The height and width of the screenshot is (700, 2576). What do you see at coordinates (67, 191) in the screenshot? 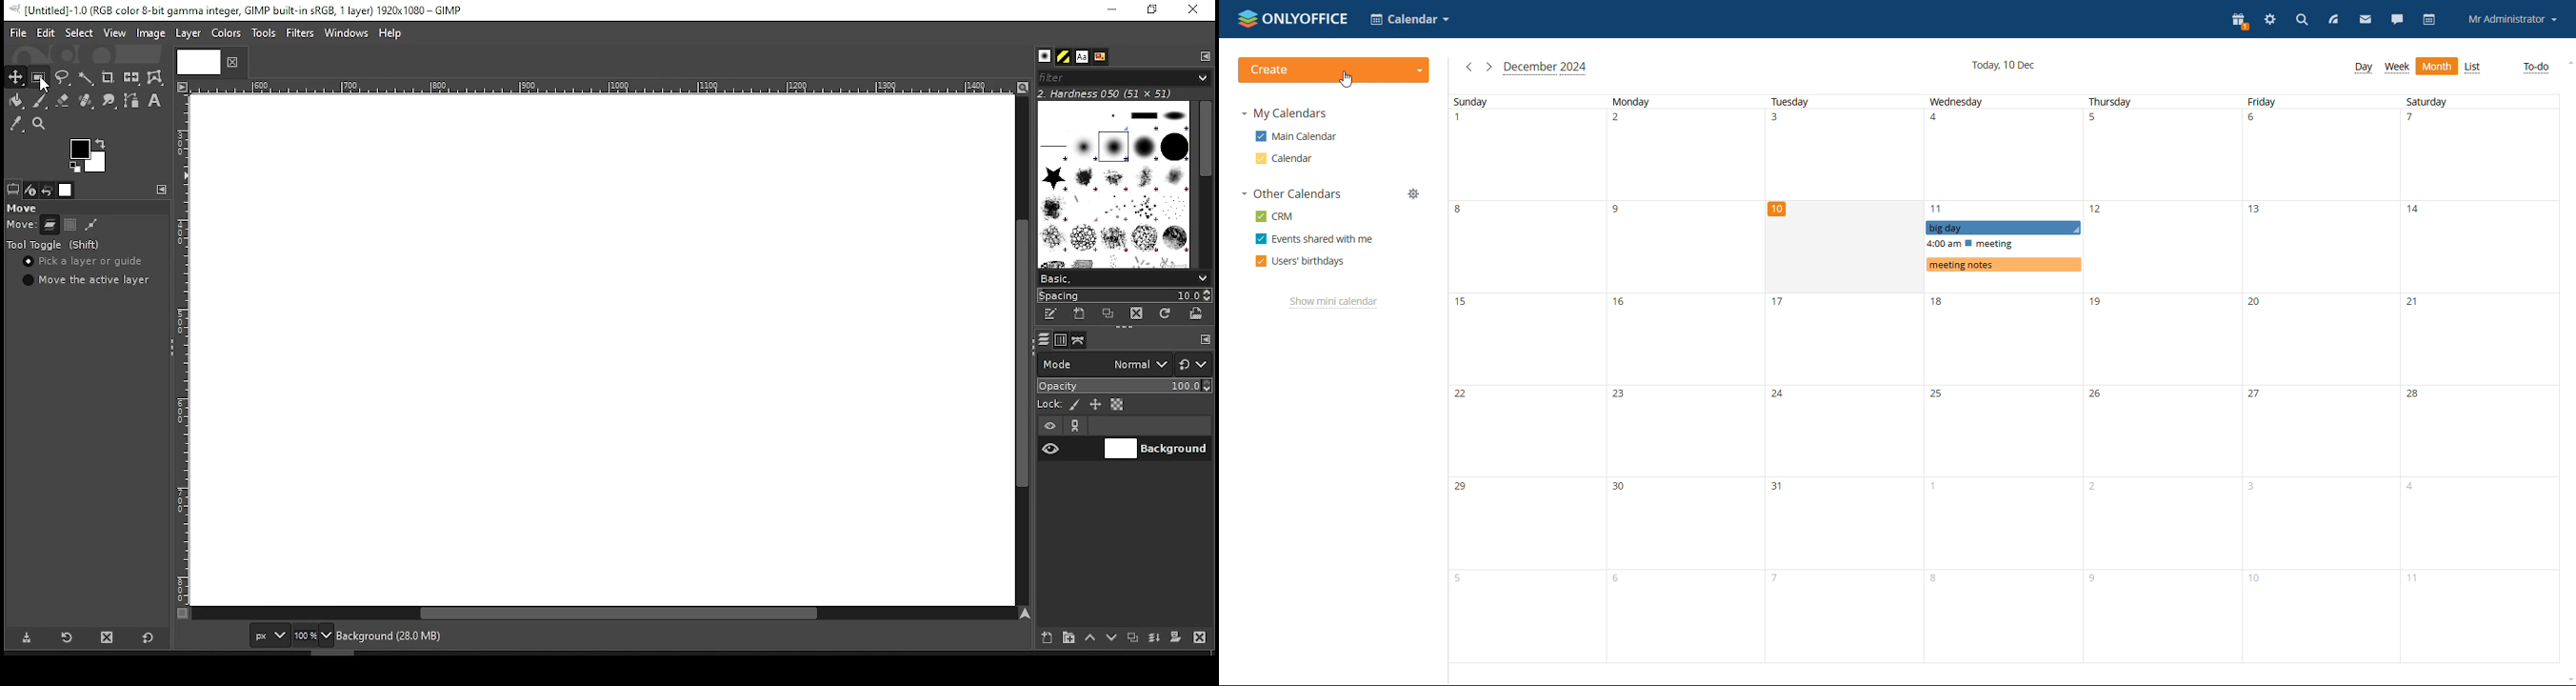
I see `images` at bounding box center [67, 191].